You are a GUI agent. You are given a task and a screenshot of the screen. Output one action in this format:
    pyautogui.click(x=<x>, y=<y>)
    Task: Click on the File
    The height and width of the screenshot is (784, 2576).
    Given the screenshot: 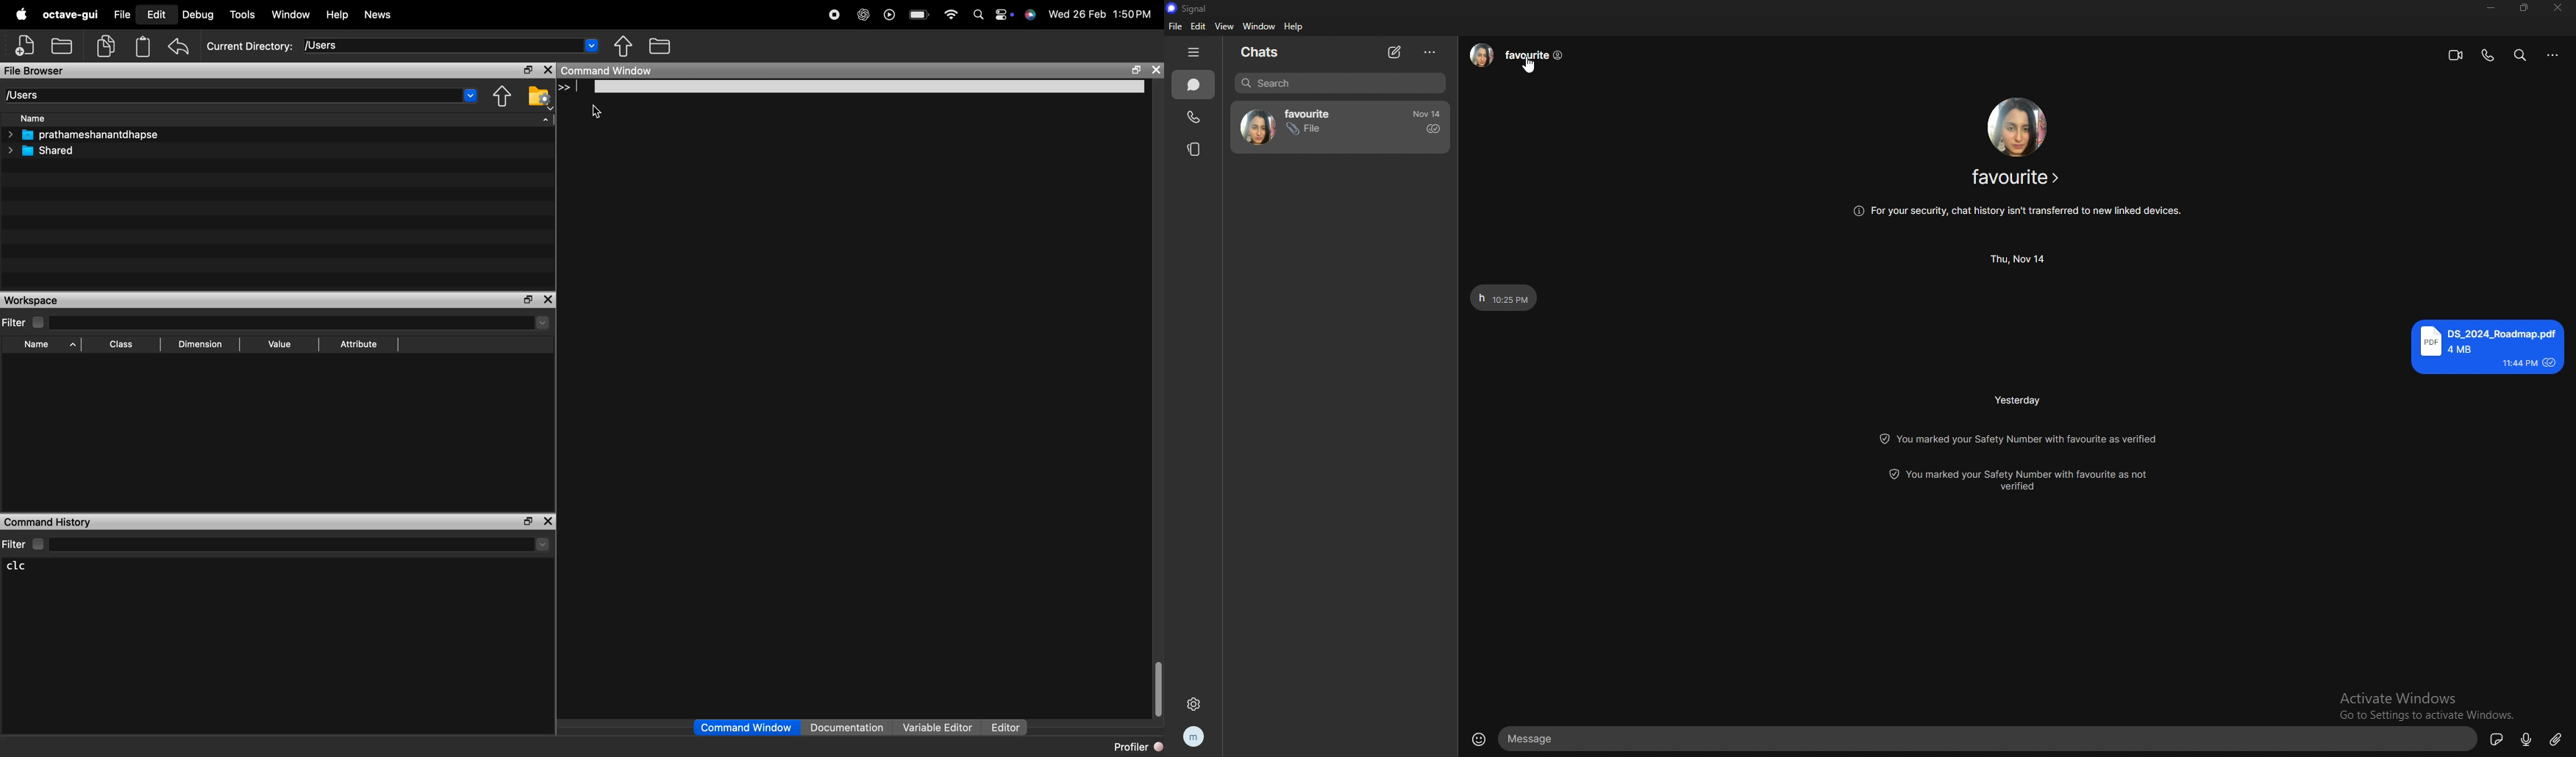 What is the action you would take?
    pyautogui.click(x=122, y=15)
    